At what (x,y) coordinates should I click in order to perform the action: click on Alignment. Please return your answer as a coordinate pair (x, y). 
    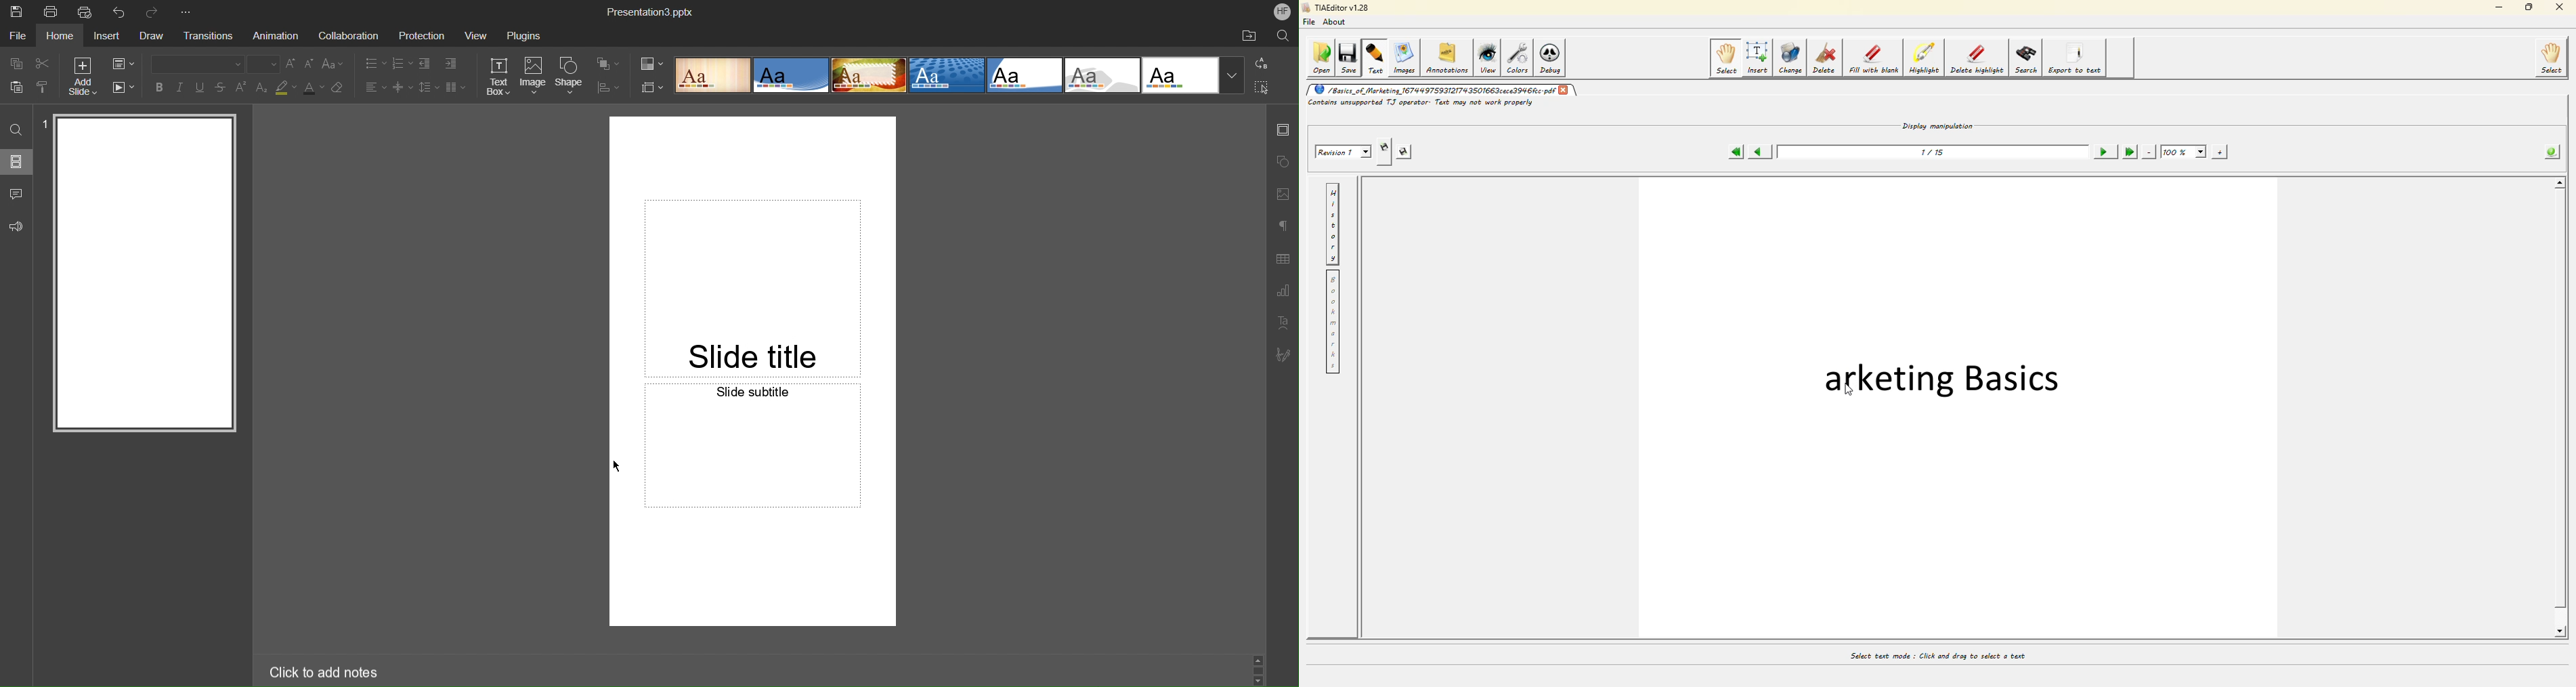
    Looking at the image, I should click on (374, 87).